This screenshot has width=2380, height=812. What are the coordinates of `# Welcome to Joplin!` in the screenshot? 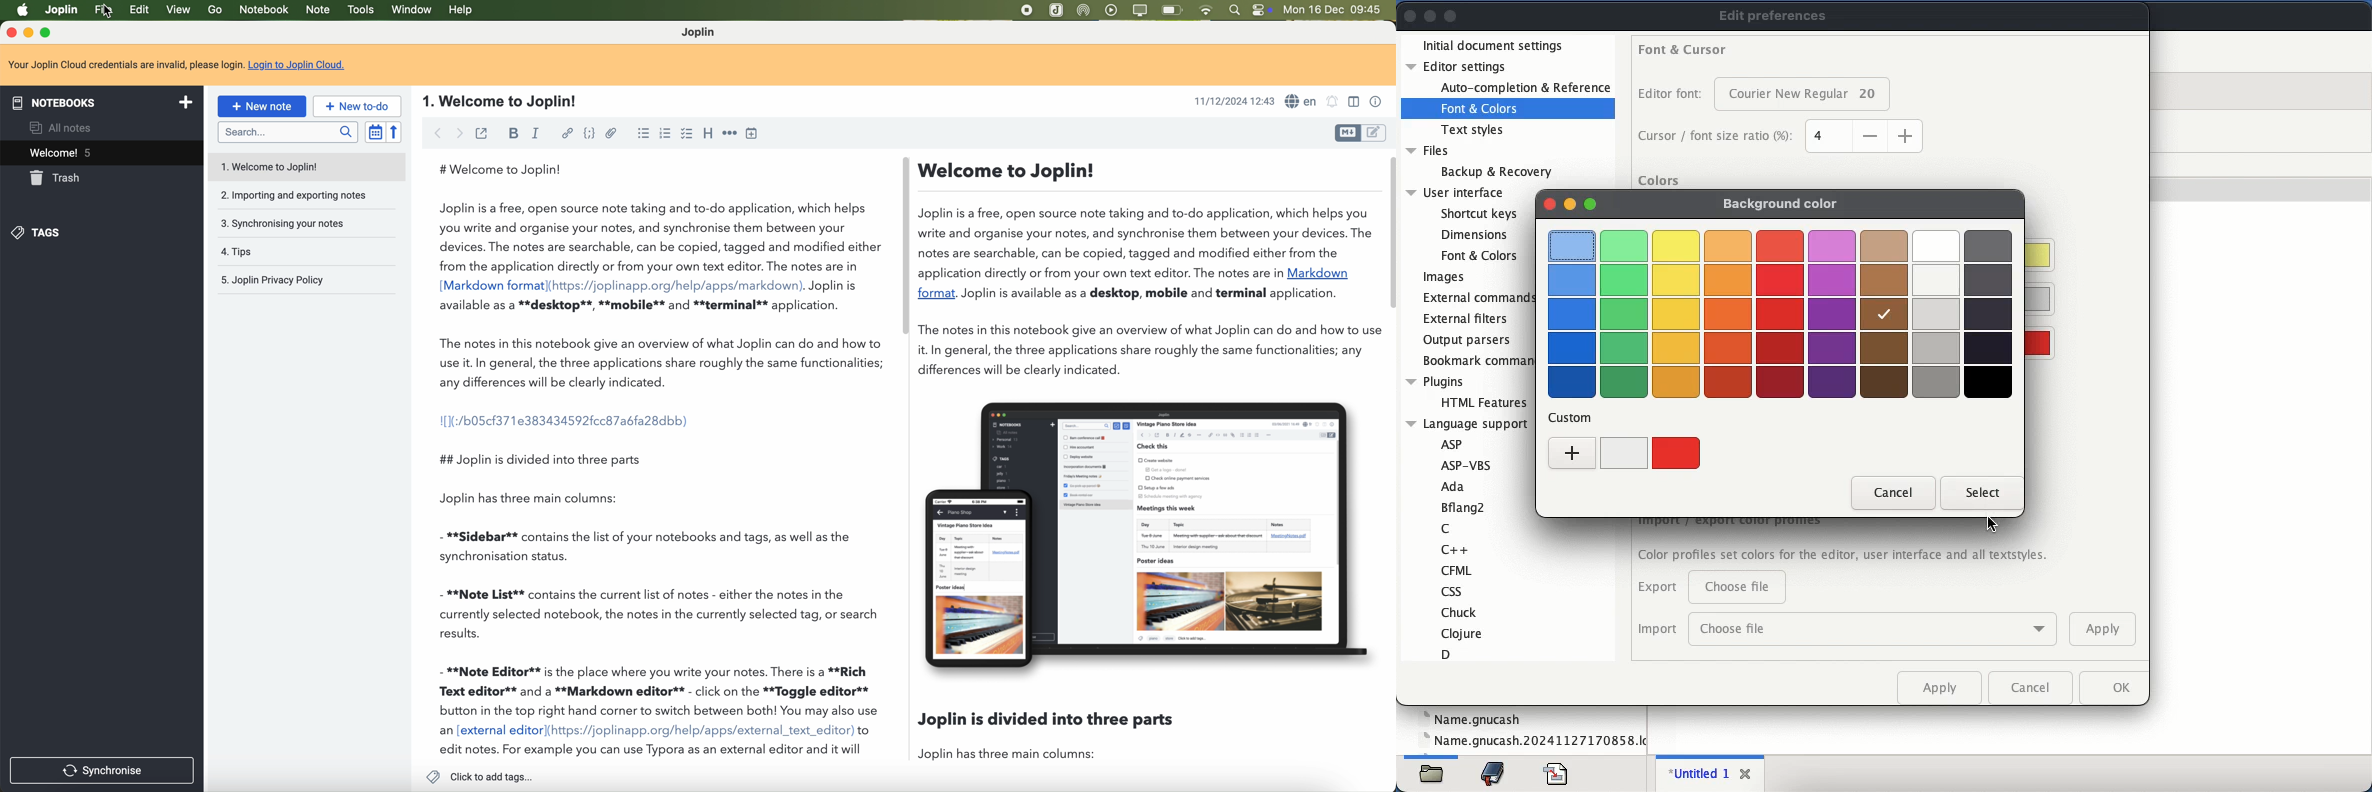 It's located at (506, 169).